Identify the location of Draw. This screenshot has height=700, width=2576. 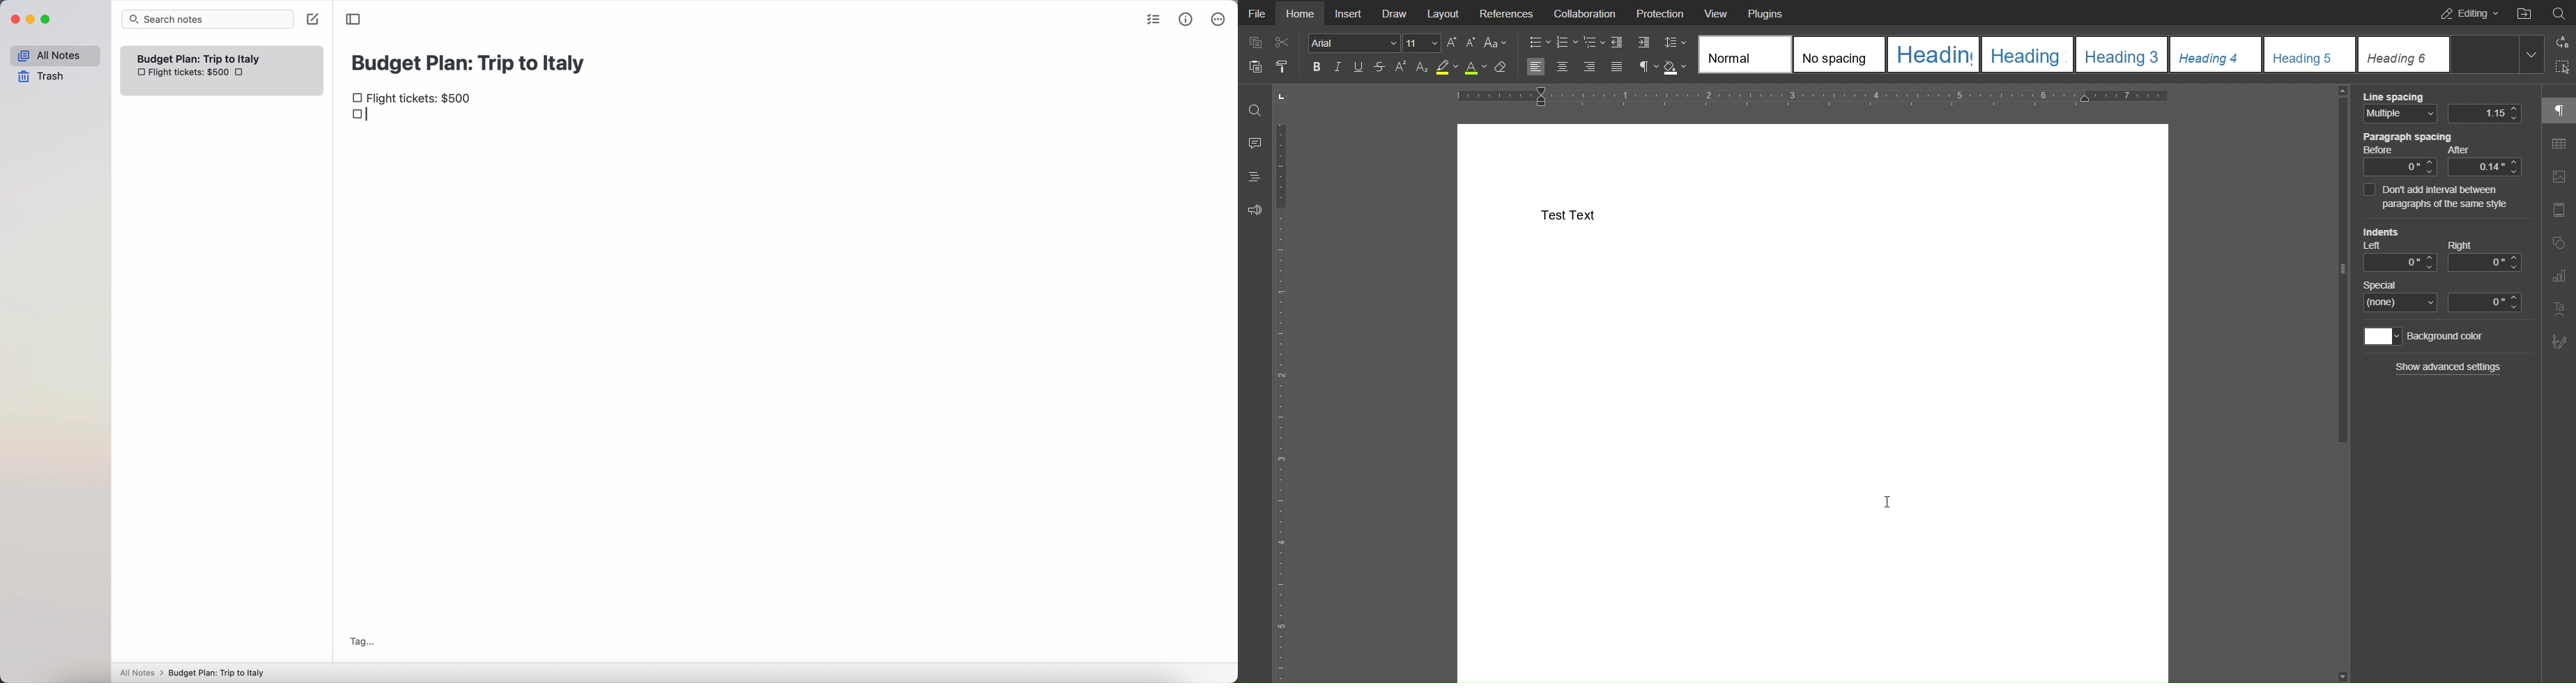
(1395, 13).